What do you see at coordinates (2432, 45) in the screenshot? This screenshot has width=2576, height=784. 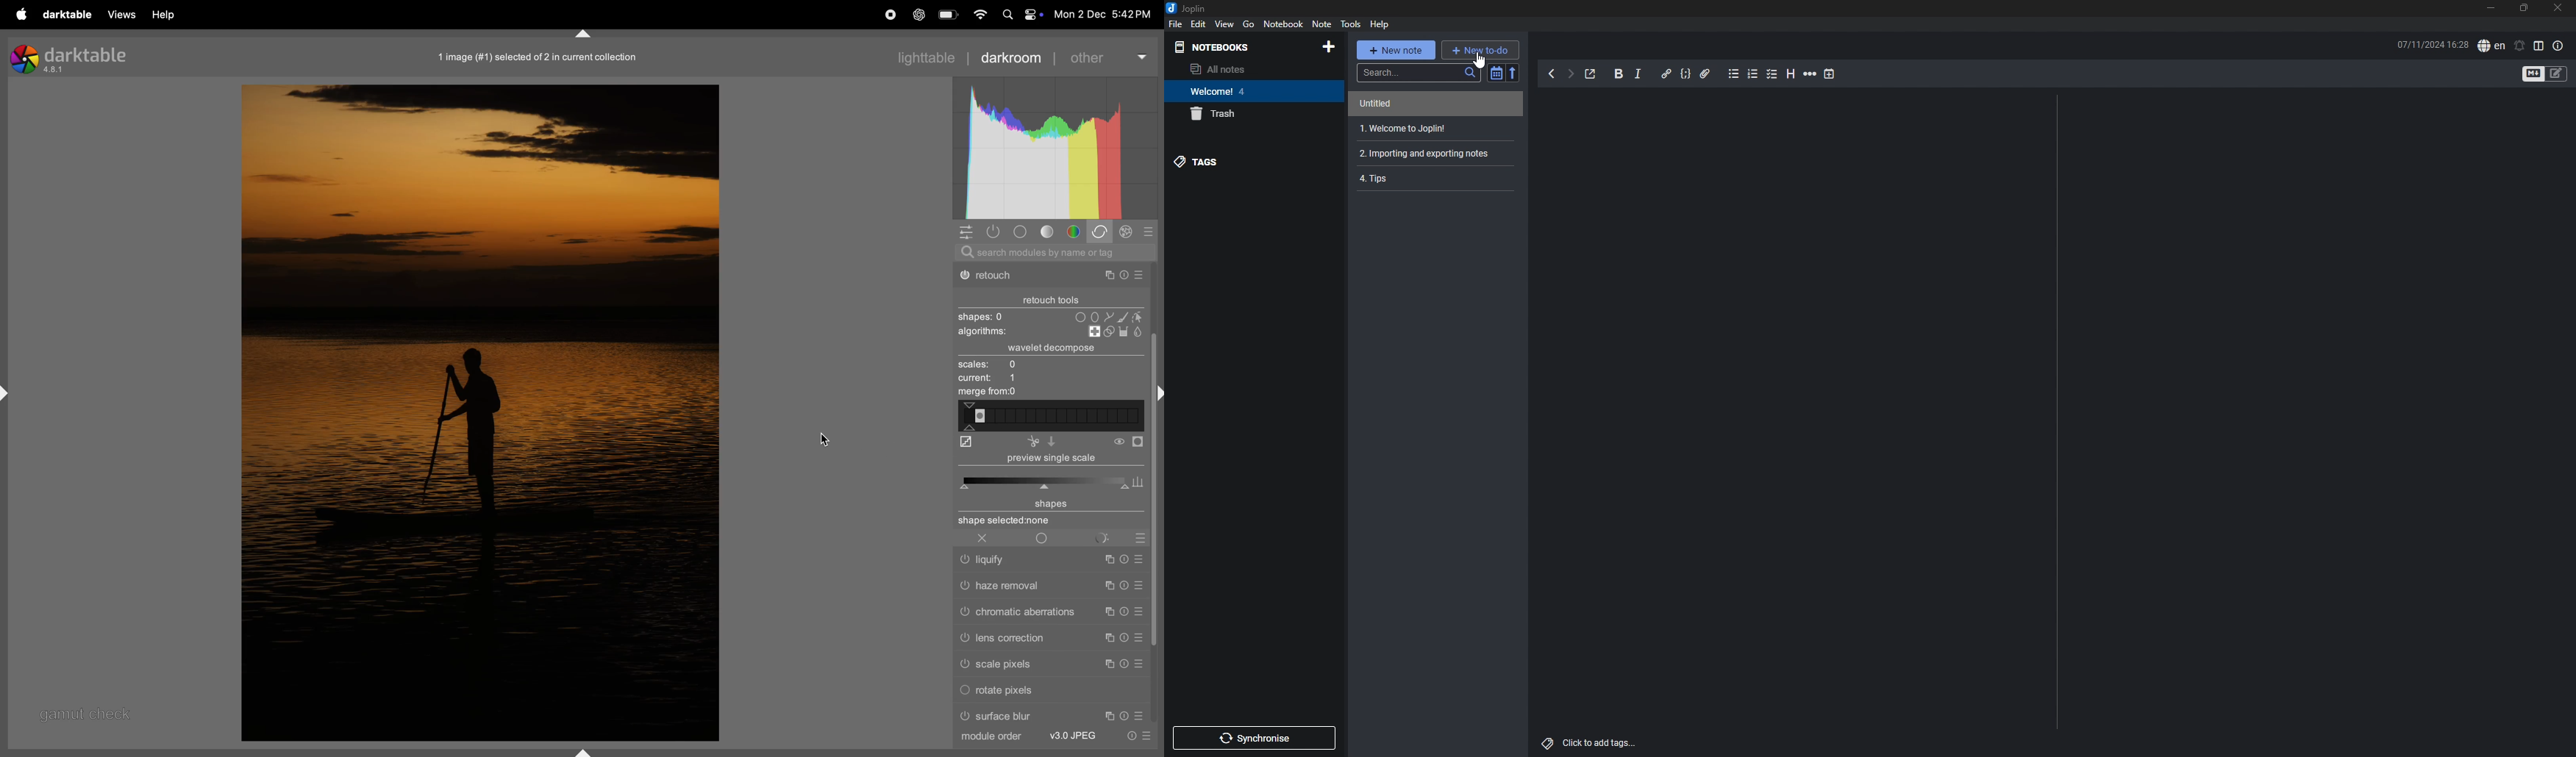 I see `date and time` at bounding box center [2432, 45].